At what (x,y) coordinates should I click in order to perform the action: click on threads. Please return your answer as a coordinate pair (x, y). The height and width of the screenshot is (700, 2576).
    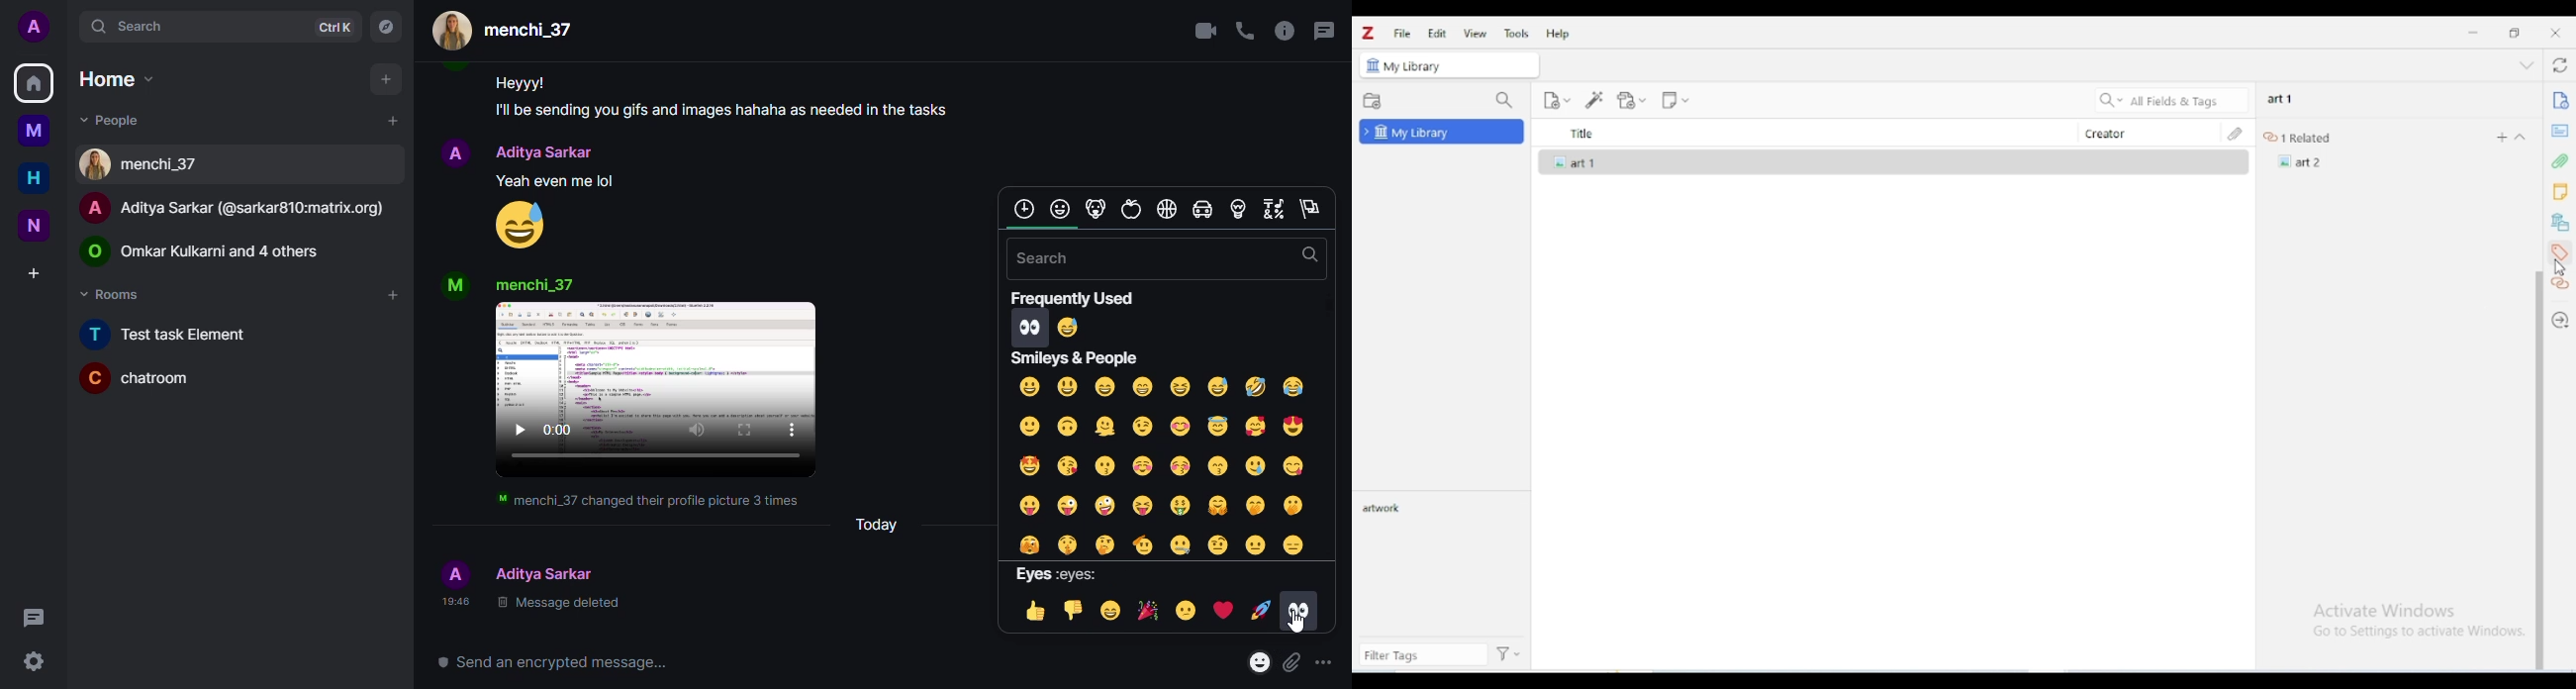
    Looking at the image, I should click on (33, 617).